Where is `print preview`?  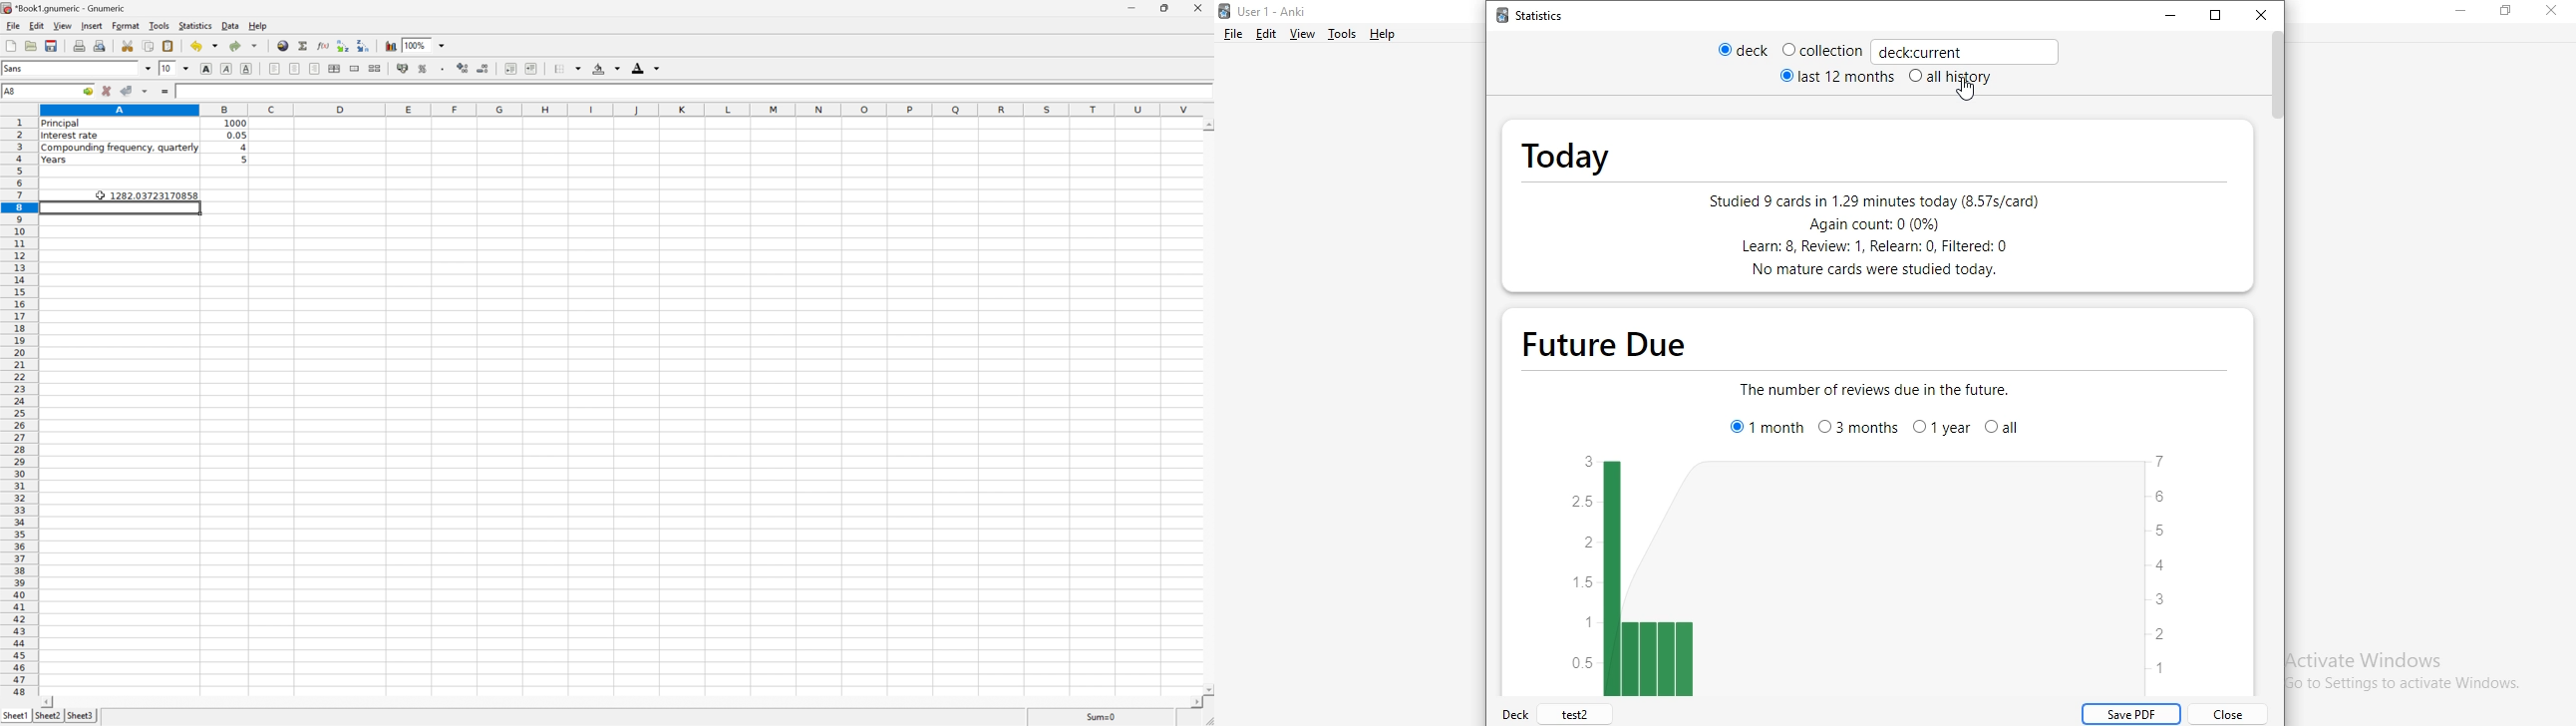
print preview is located at coordinates (100, 46).